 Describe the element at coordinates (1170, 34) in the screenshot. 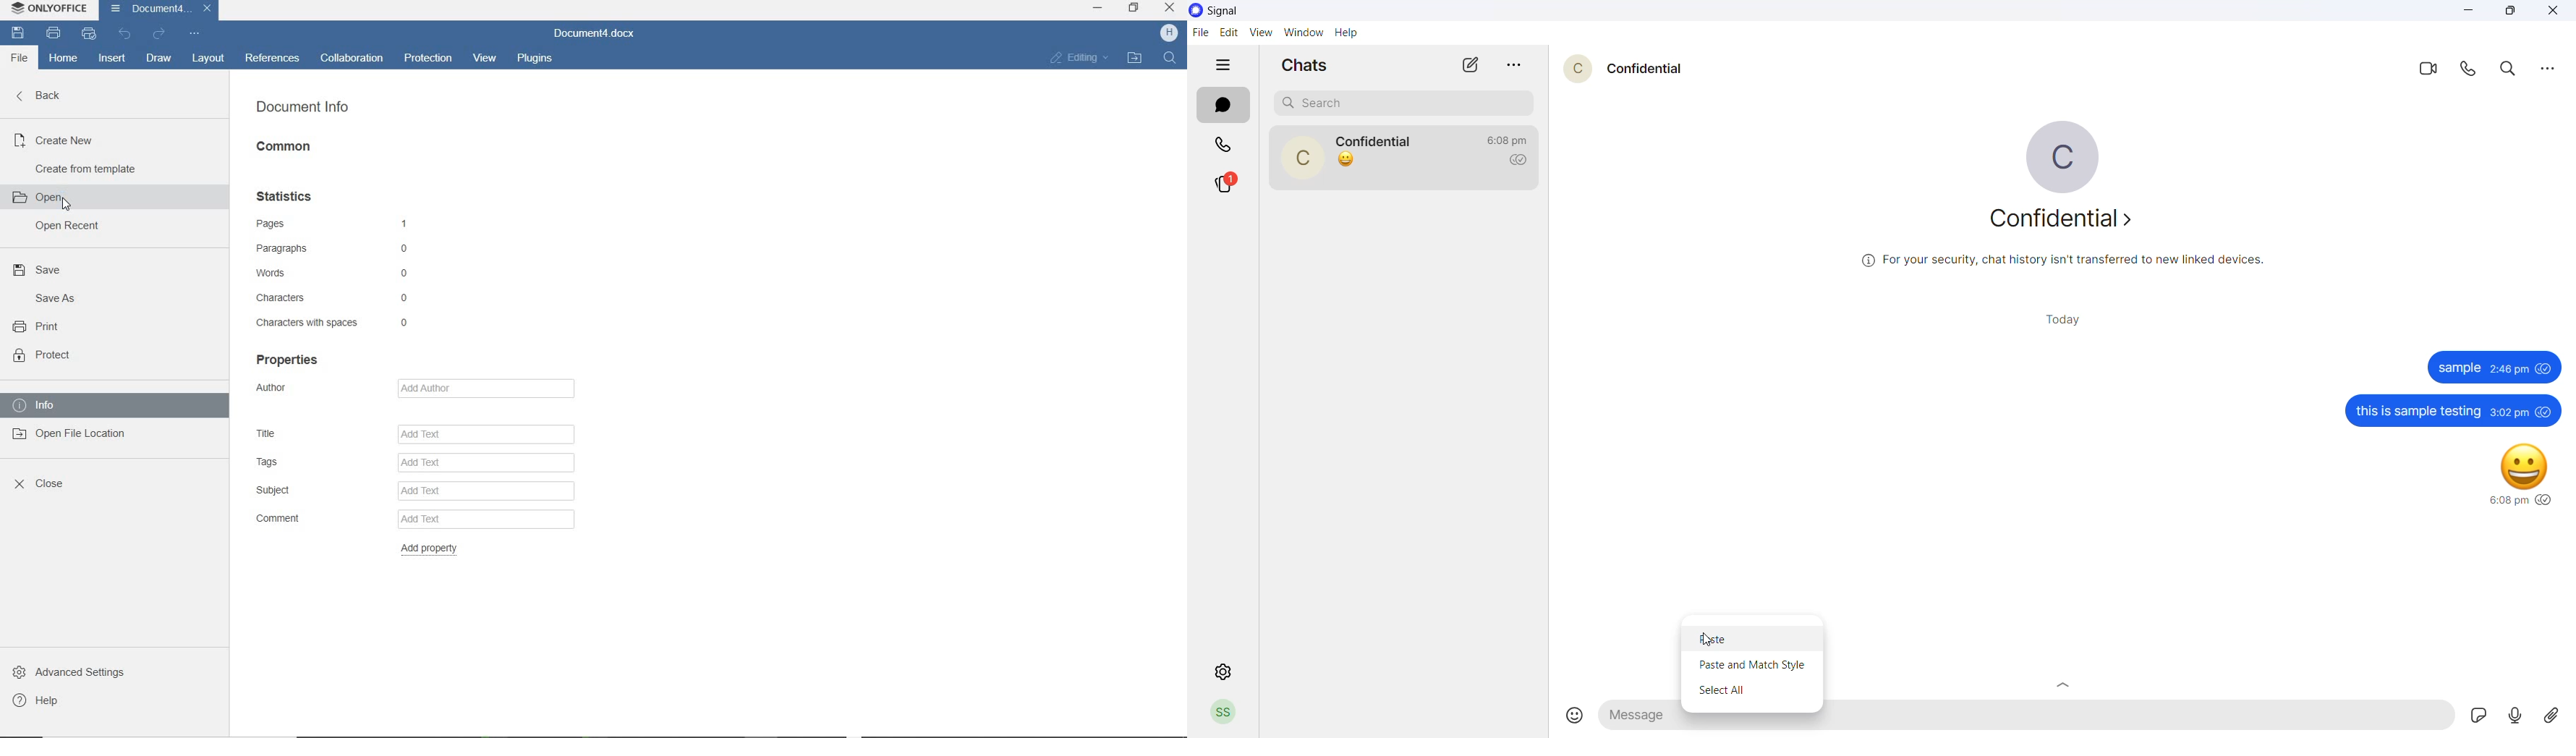

I see `H (User account)` at that location.